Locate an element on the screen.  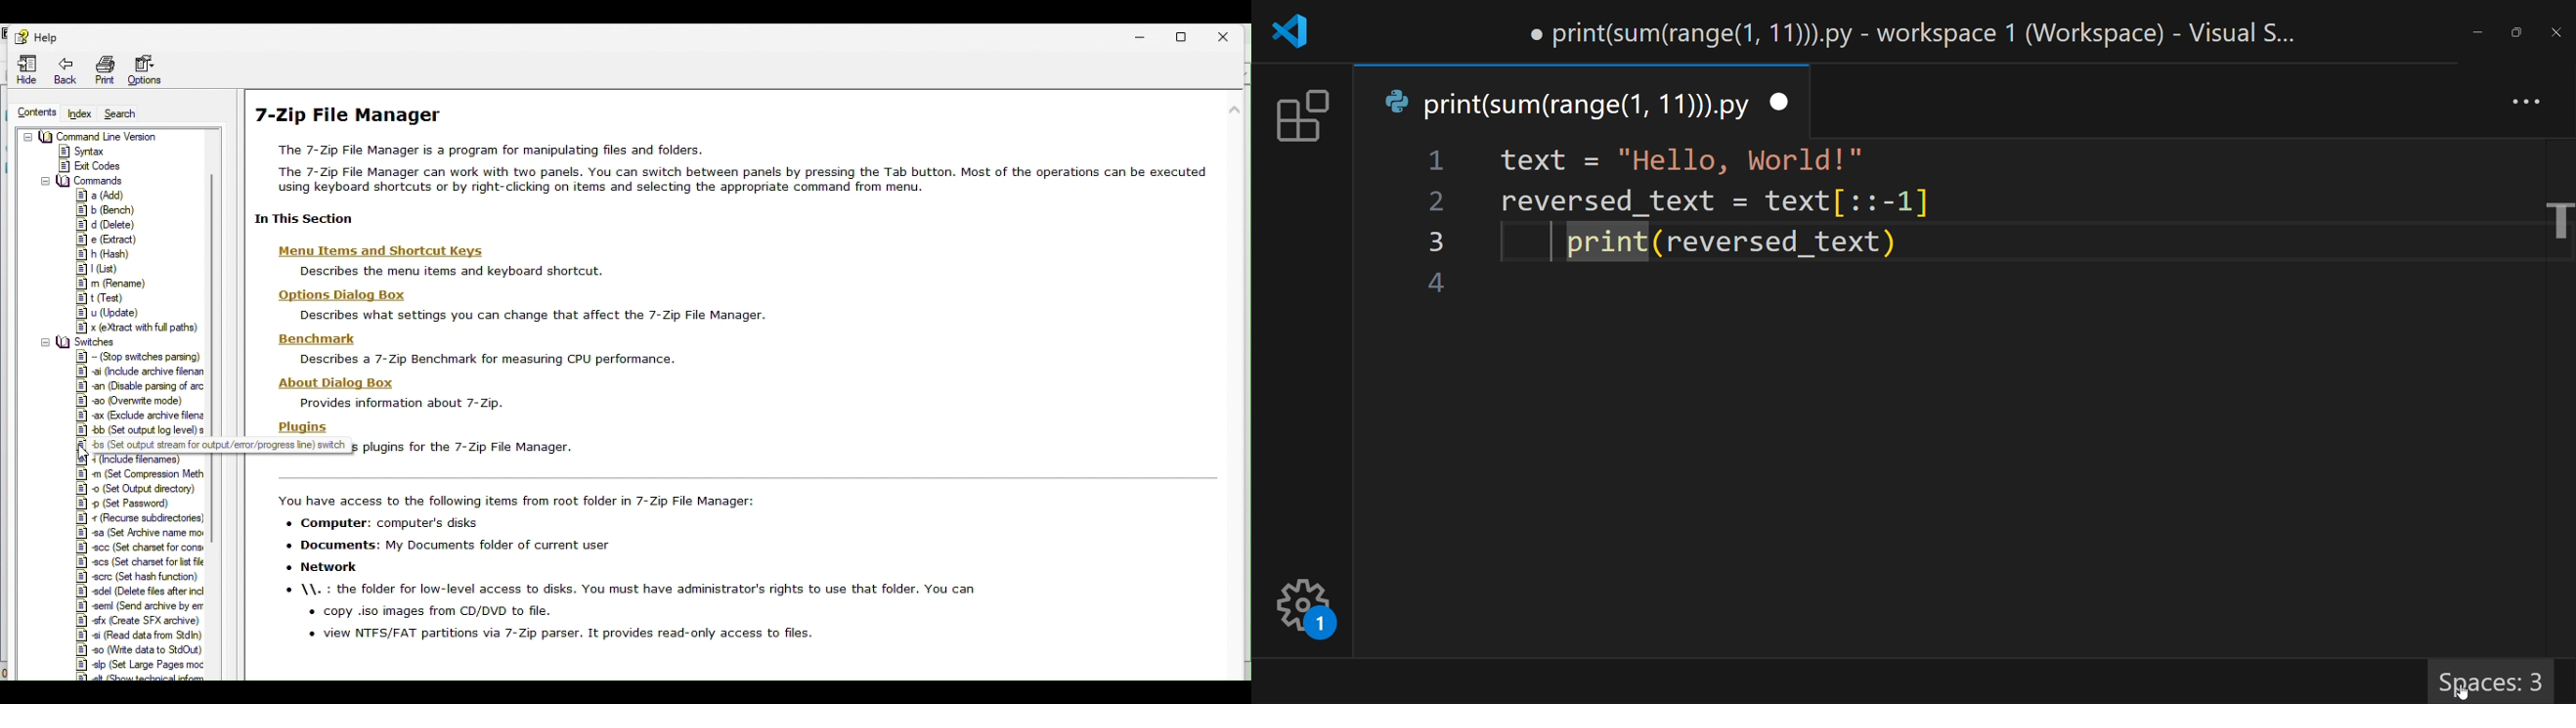
title is located at coordinates (1918, 35).